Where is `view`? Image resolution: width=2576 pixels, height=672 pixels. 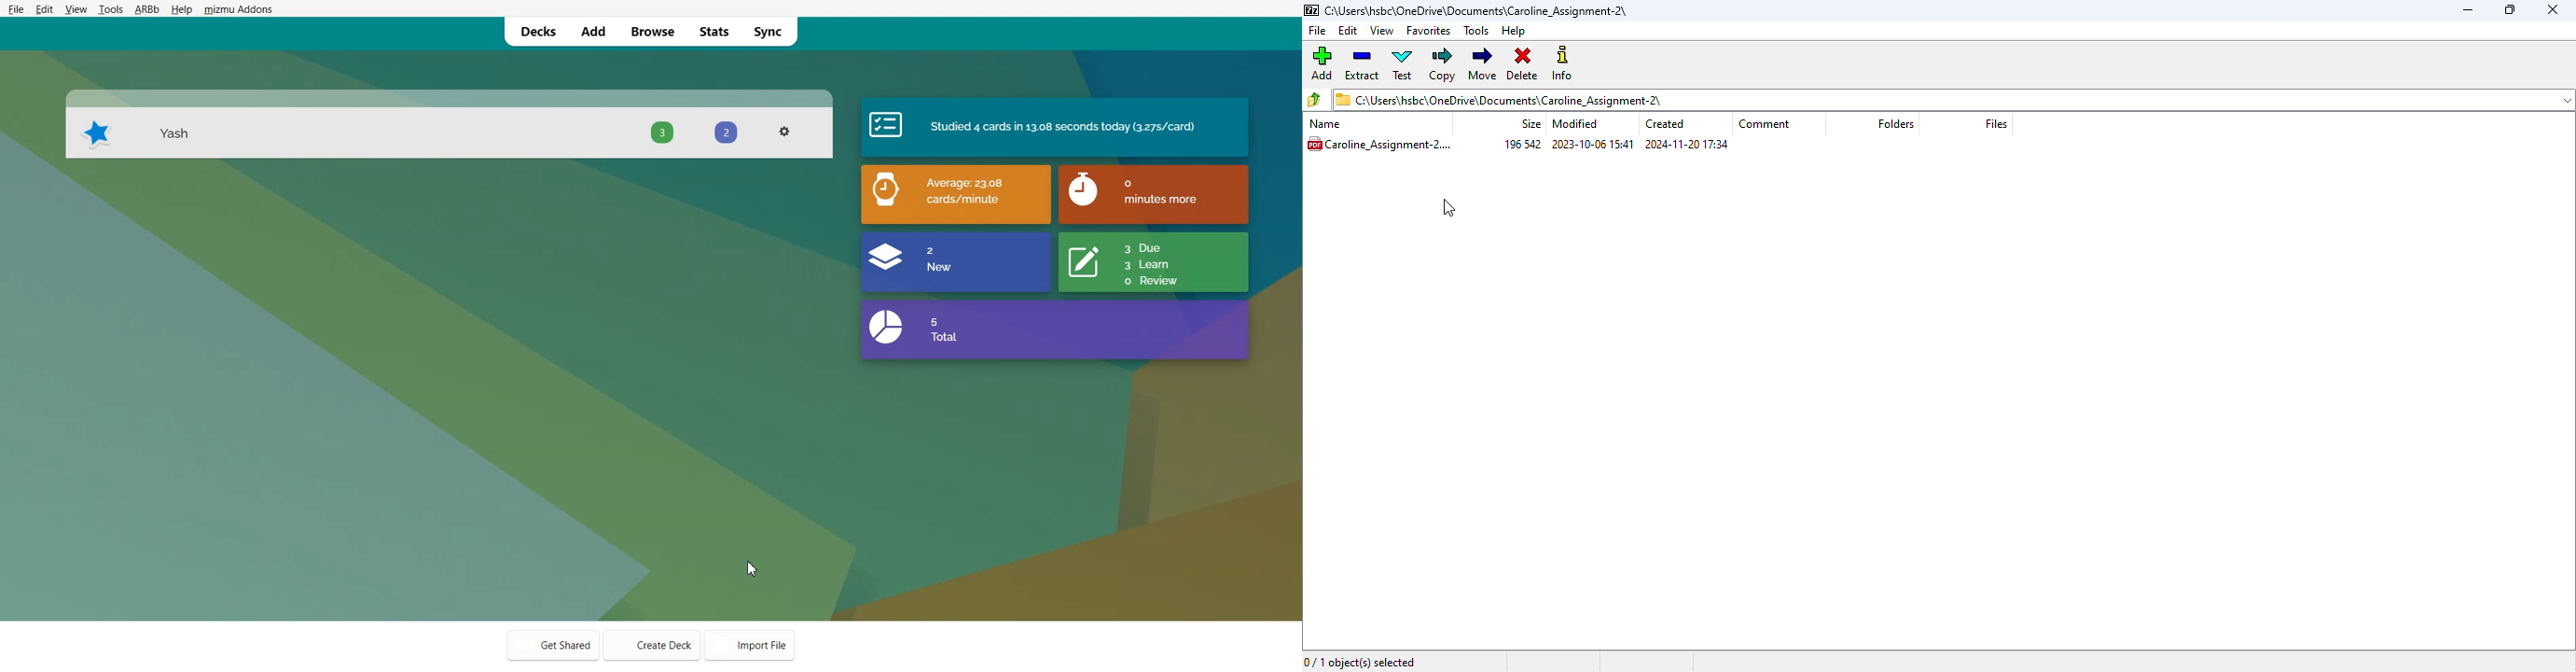 view is located at coordinates (1383, 31).